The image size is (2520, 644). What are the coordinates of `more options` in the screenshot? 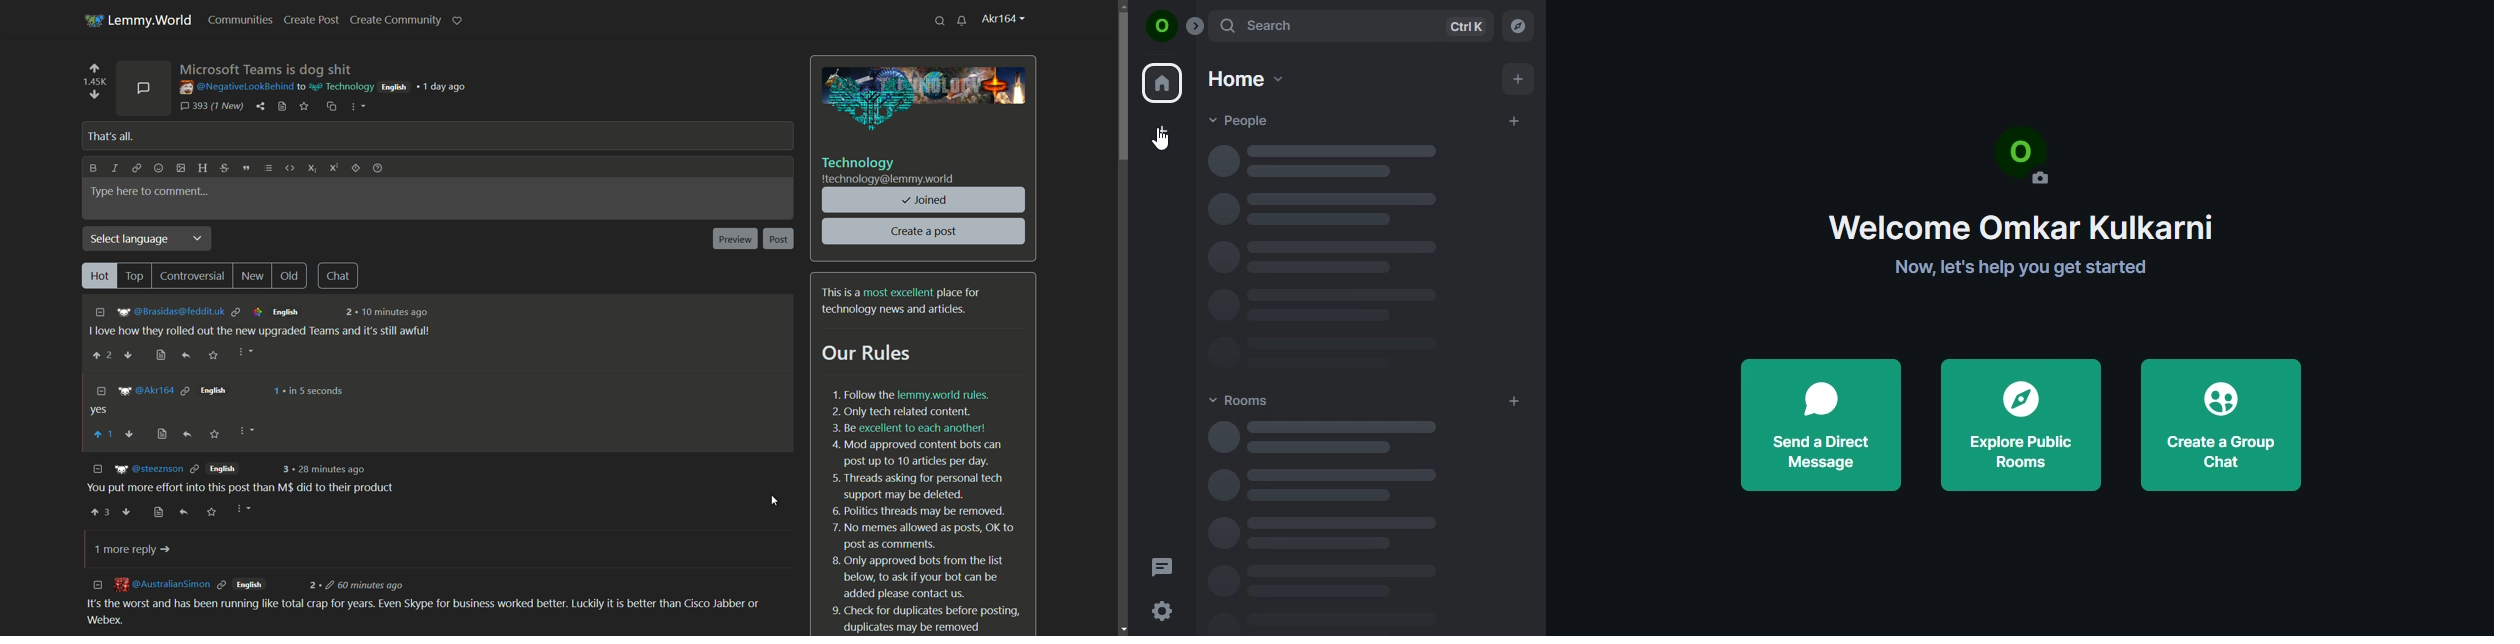 It's located at (243, 353).